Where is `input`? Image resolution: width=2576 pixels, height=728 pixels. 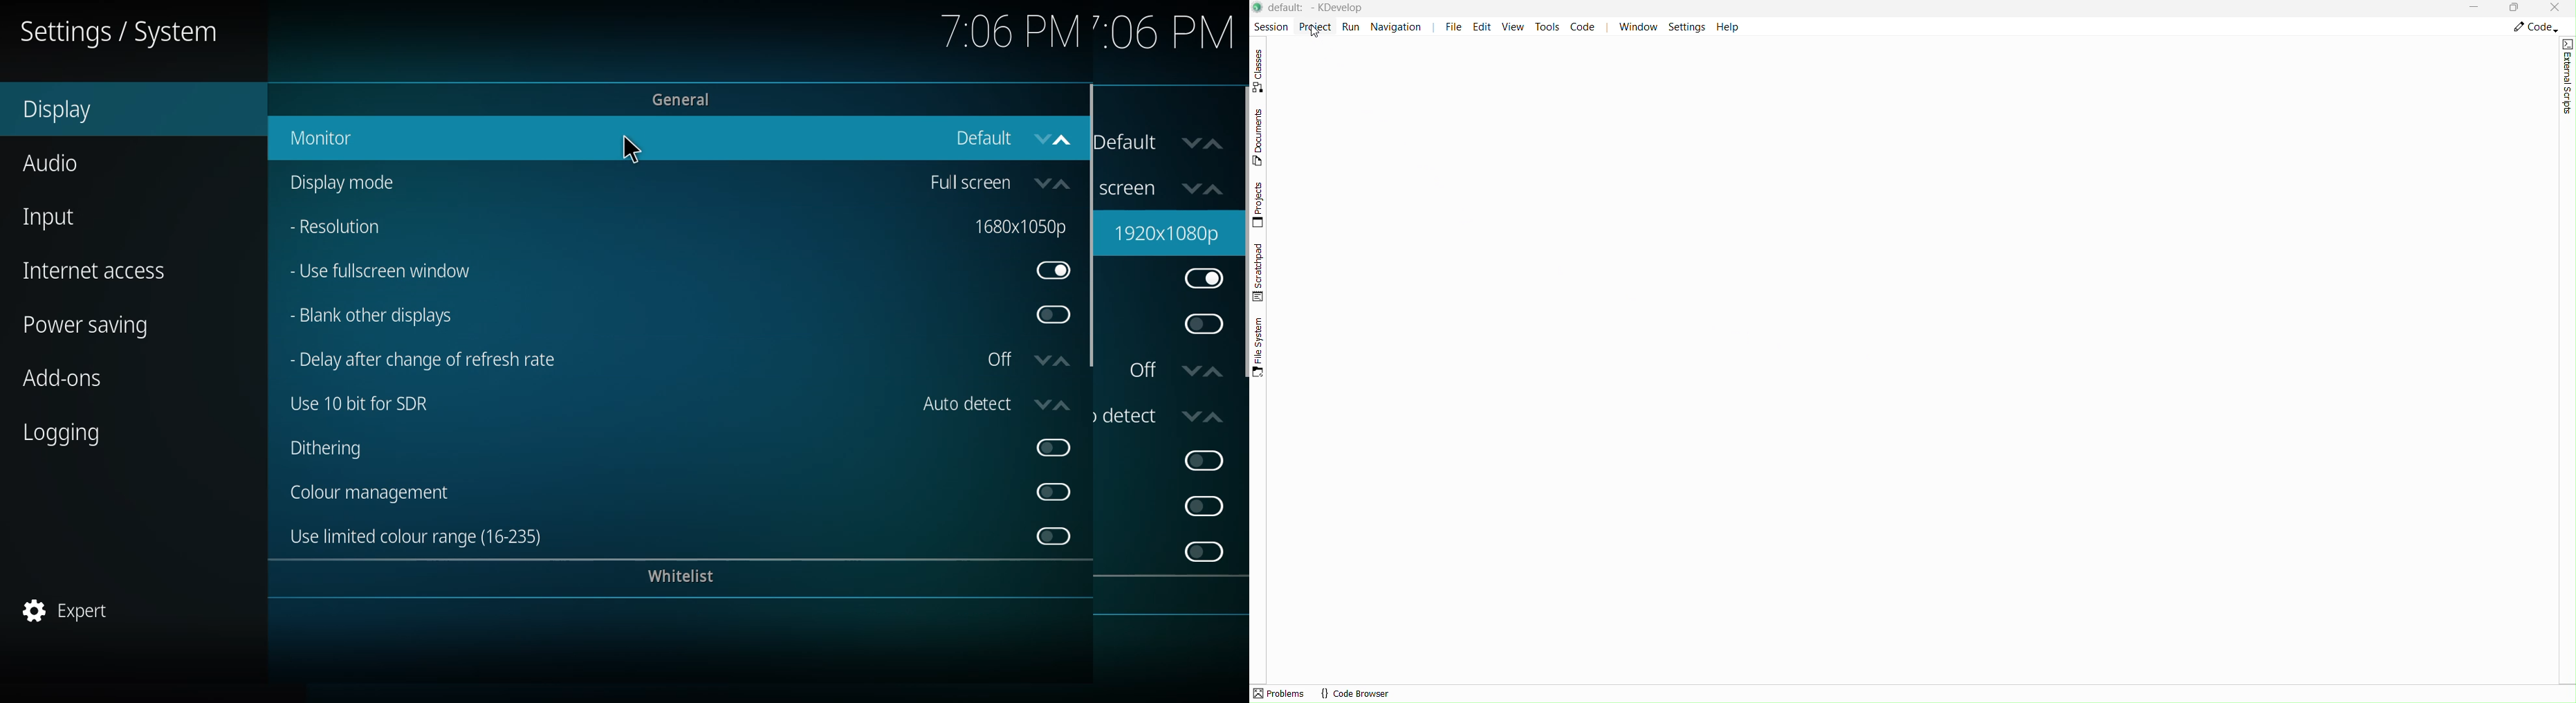
input is located at coordinates (63, 223).